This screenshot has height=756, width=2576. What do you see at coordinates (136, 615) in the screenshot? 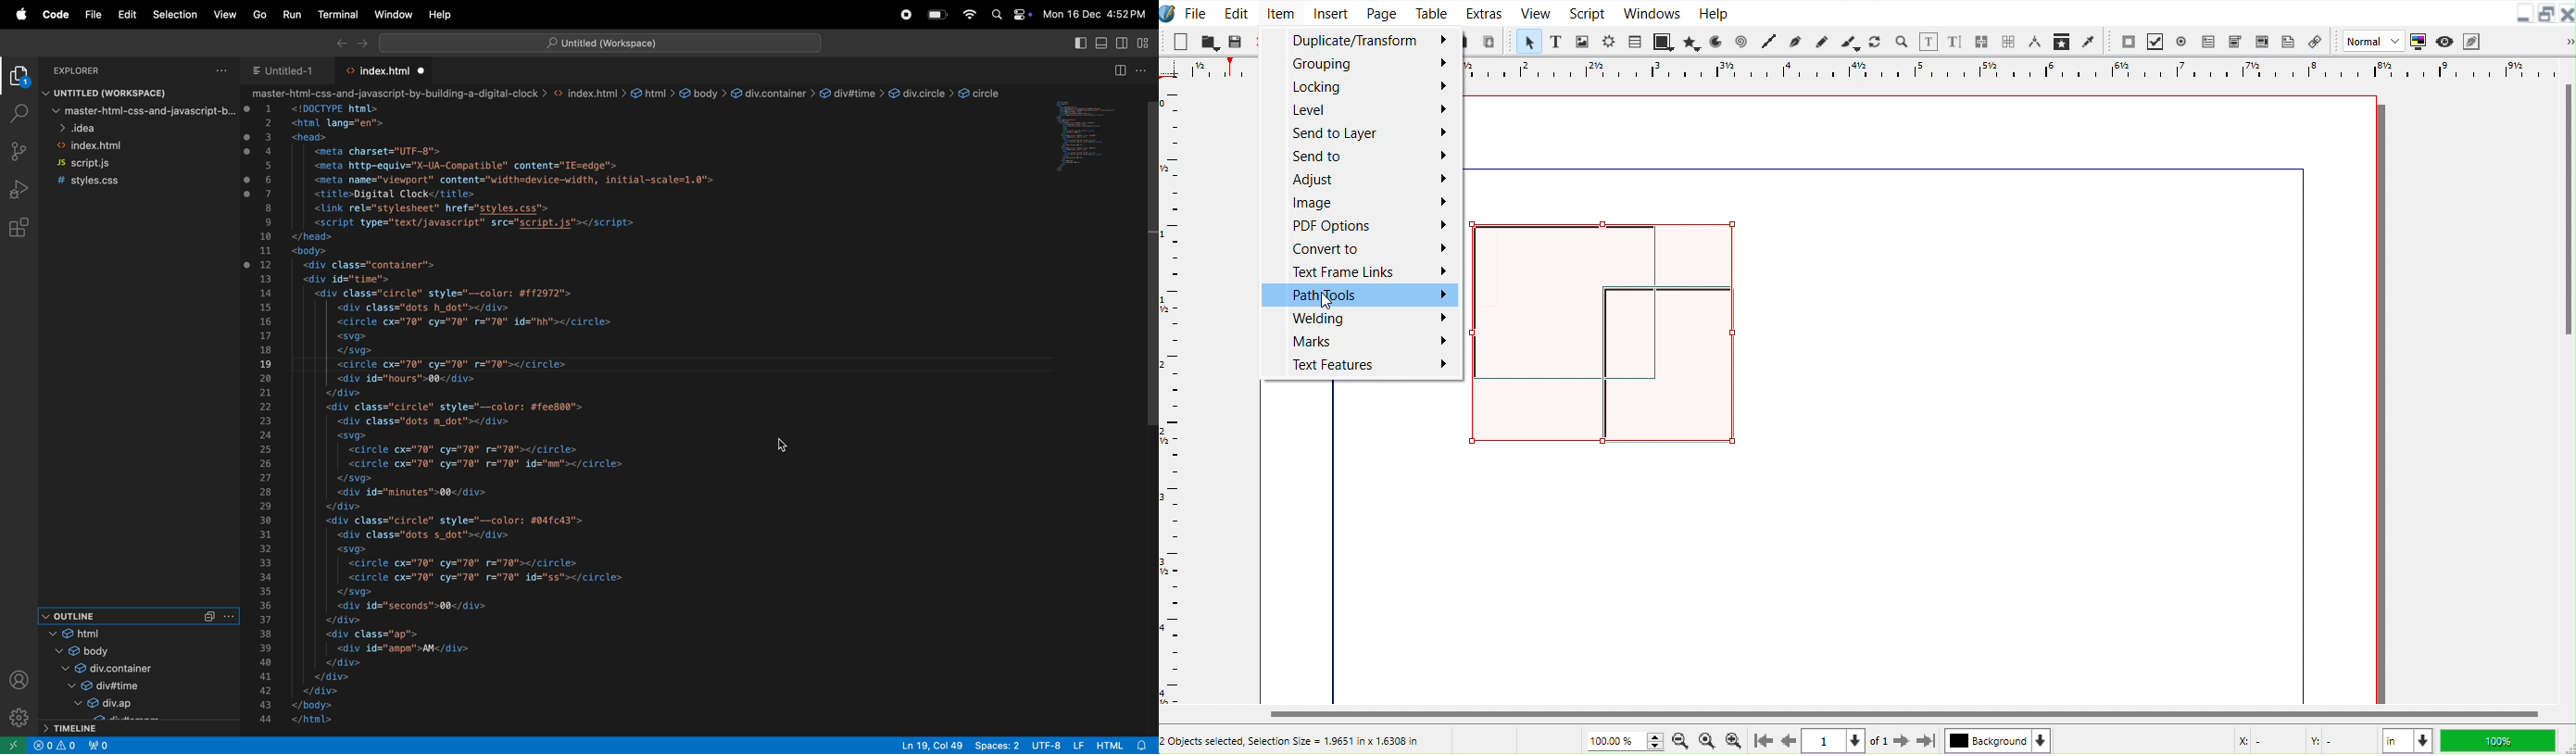
I see `outline` at bounding box center [136, 615].